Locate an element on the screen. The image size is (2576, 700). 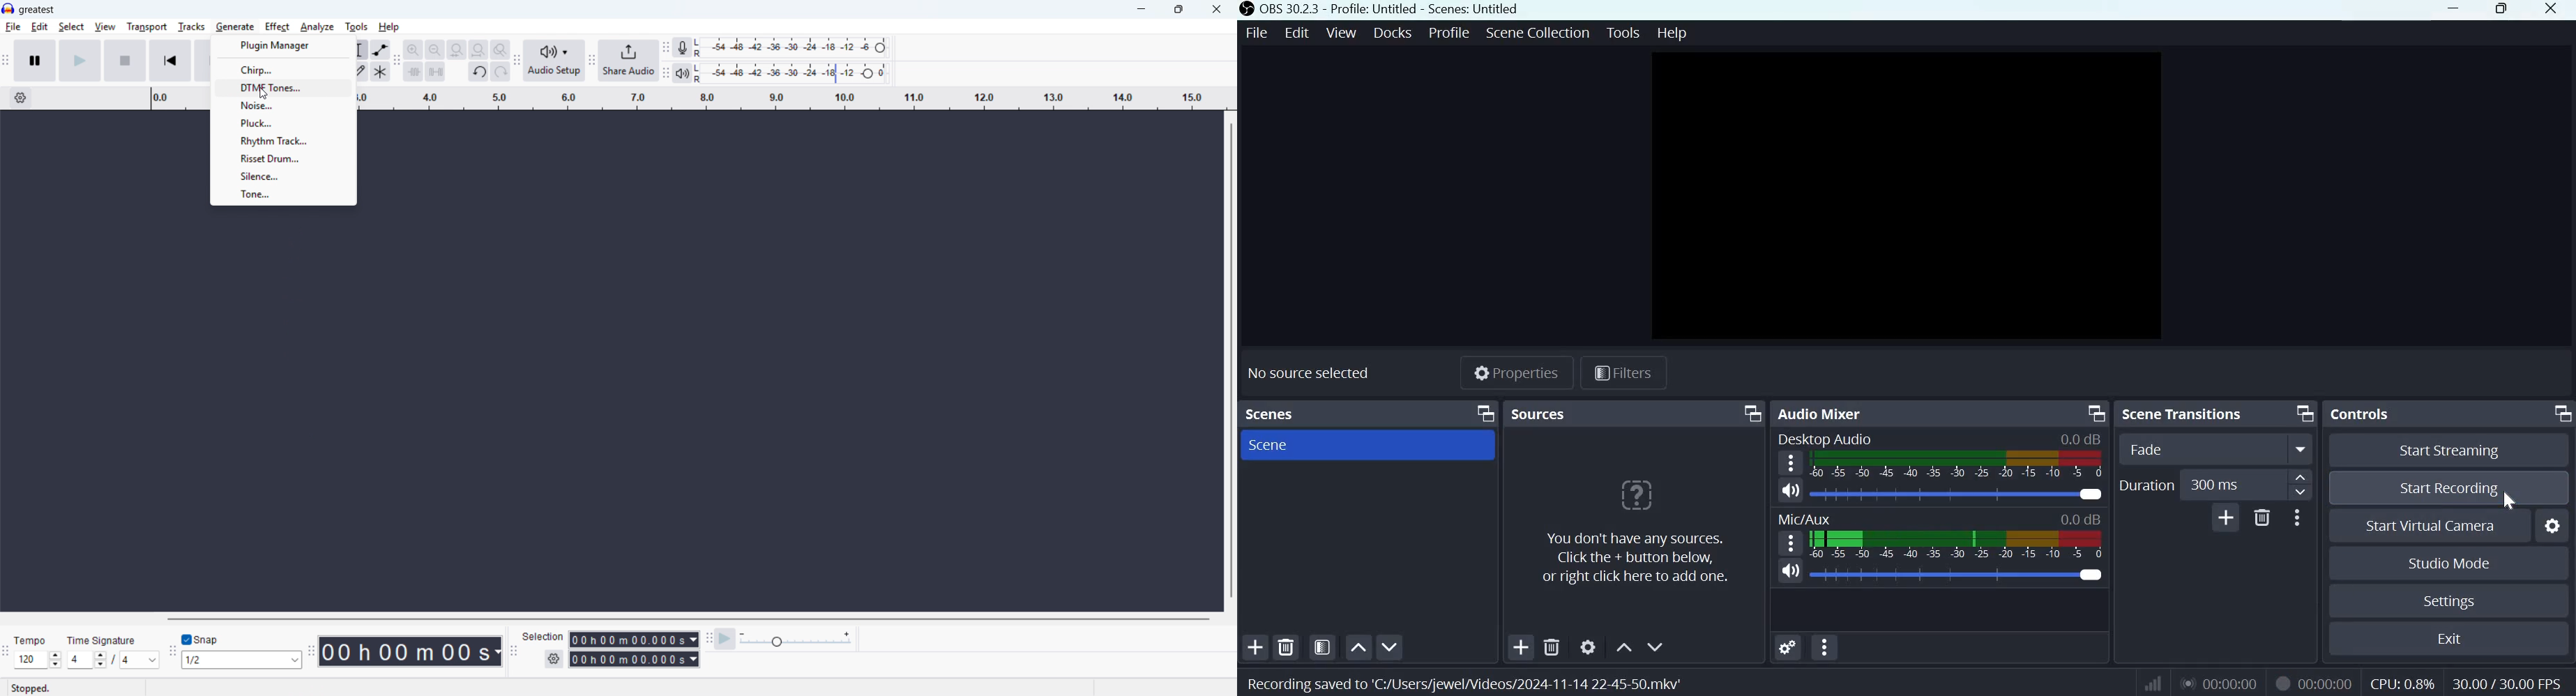
Help is located at coordinates (1674, 33).